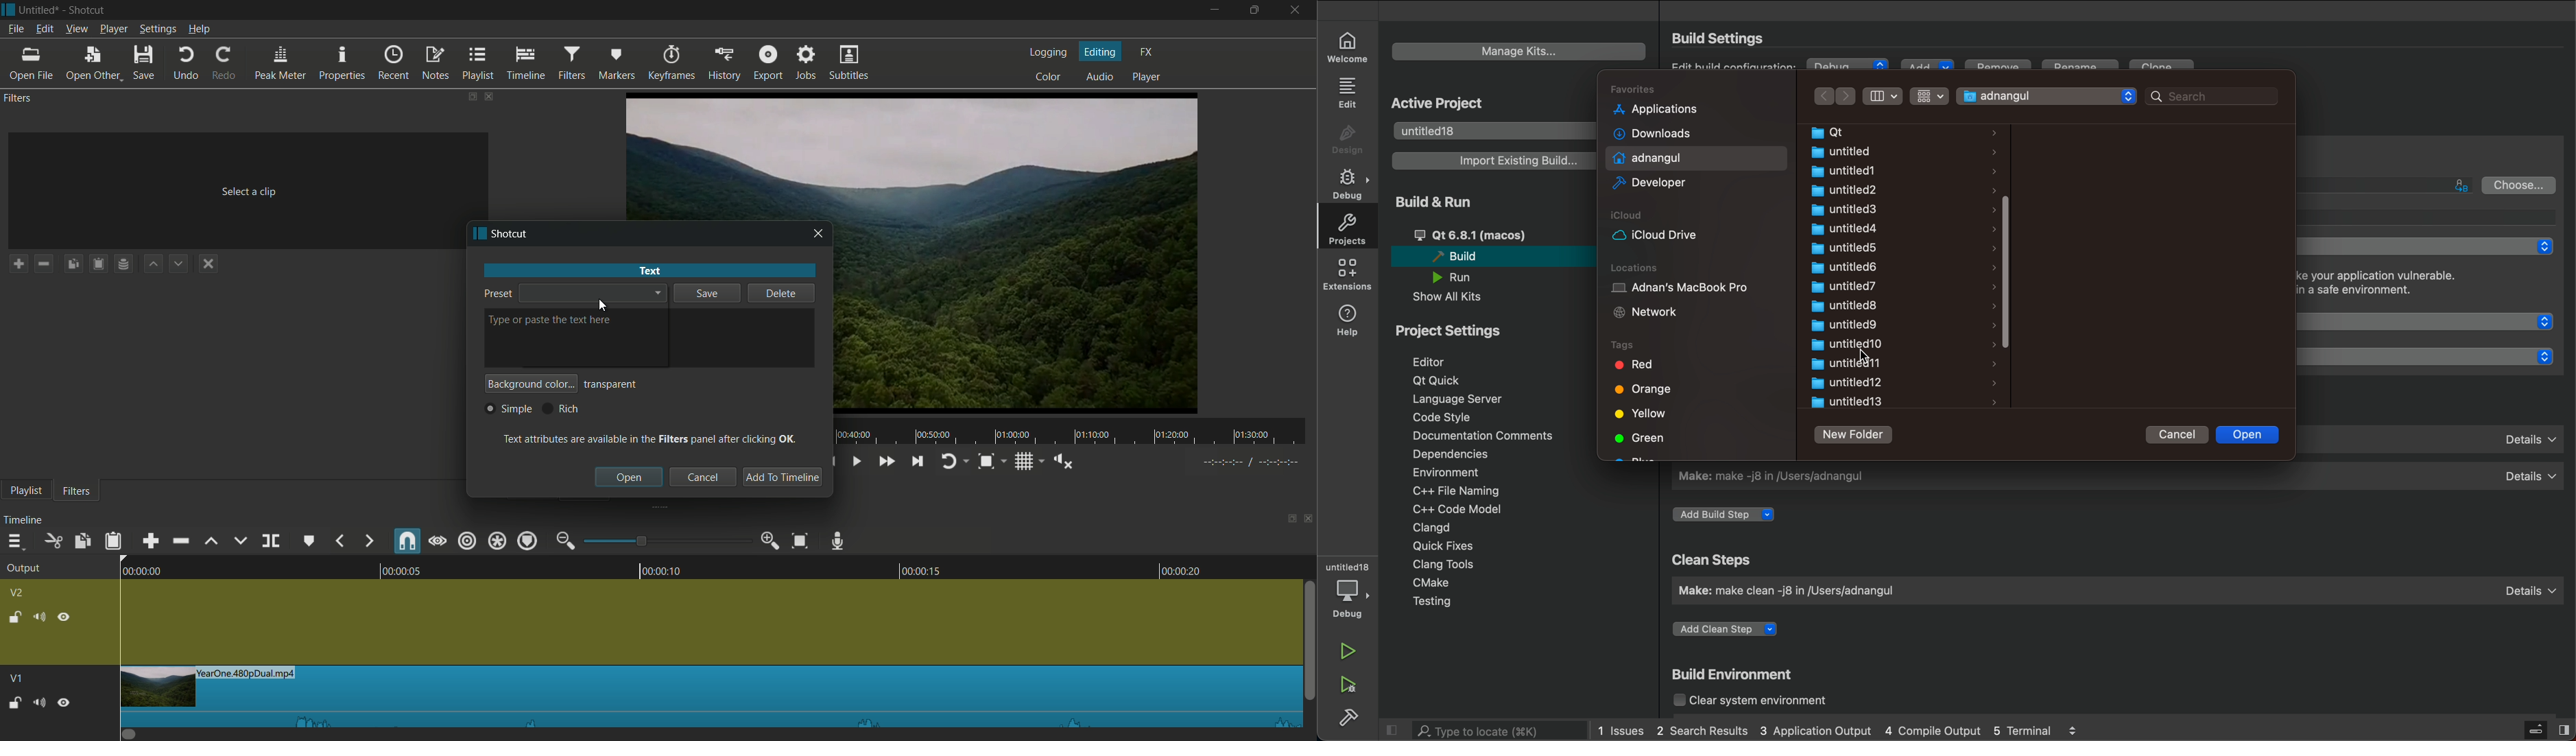 Image resolution: width=2576 pixels, height=756 pixels. Describe the element at coordinates (112, 540) in the screenshot. I see `paste` at that location.